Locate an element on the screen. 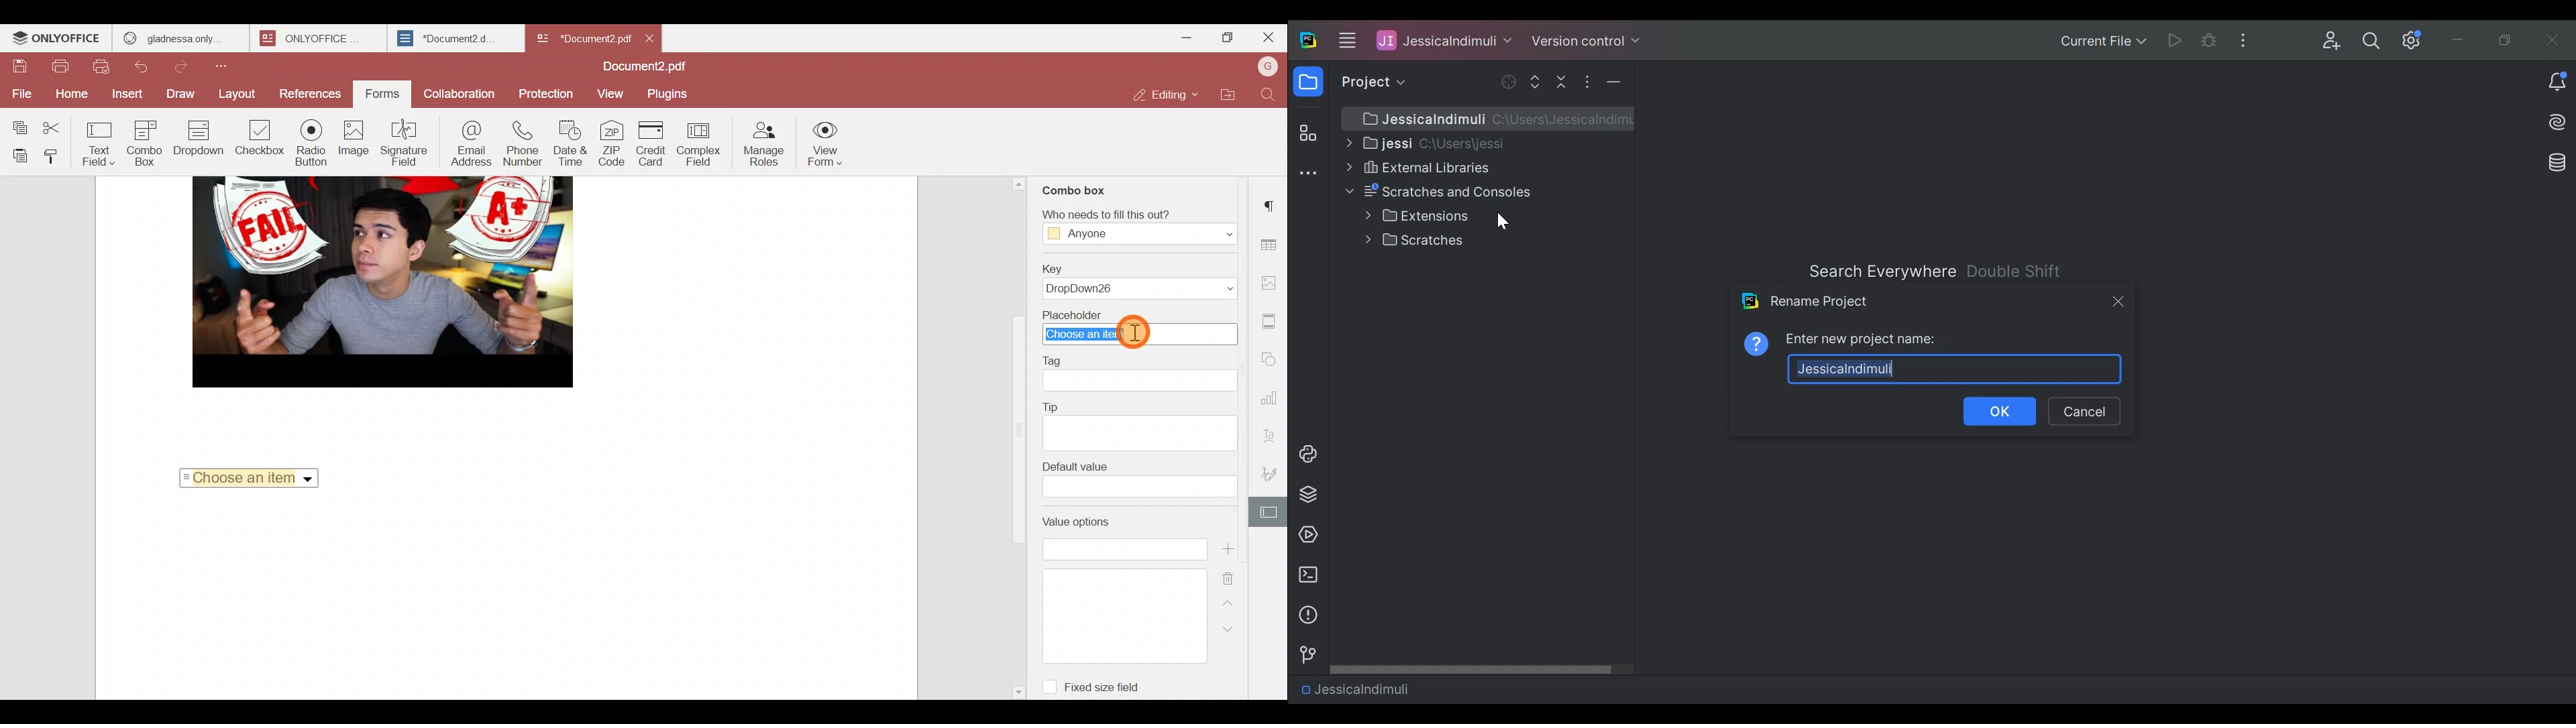 The width and height of the screenshot is (2576, 728). Shapes settings is located at coordinates (1273, 357).